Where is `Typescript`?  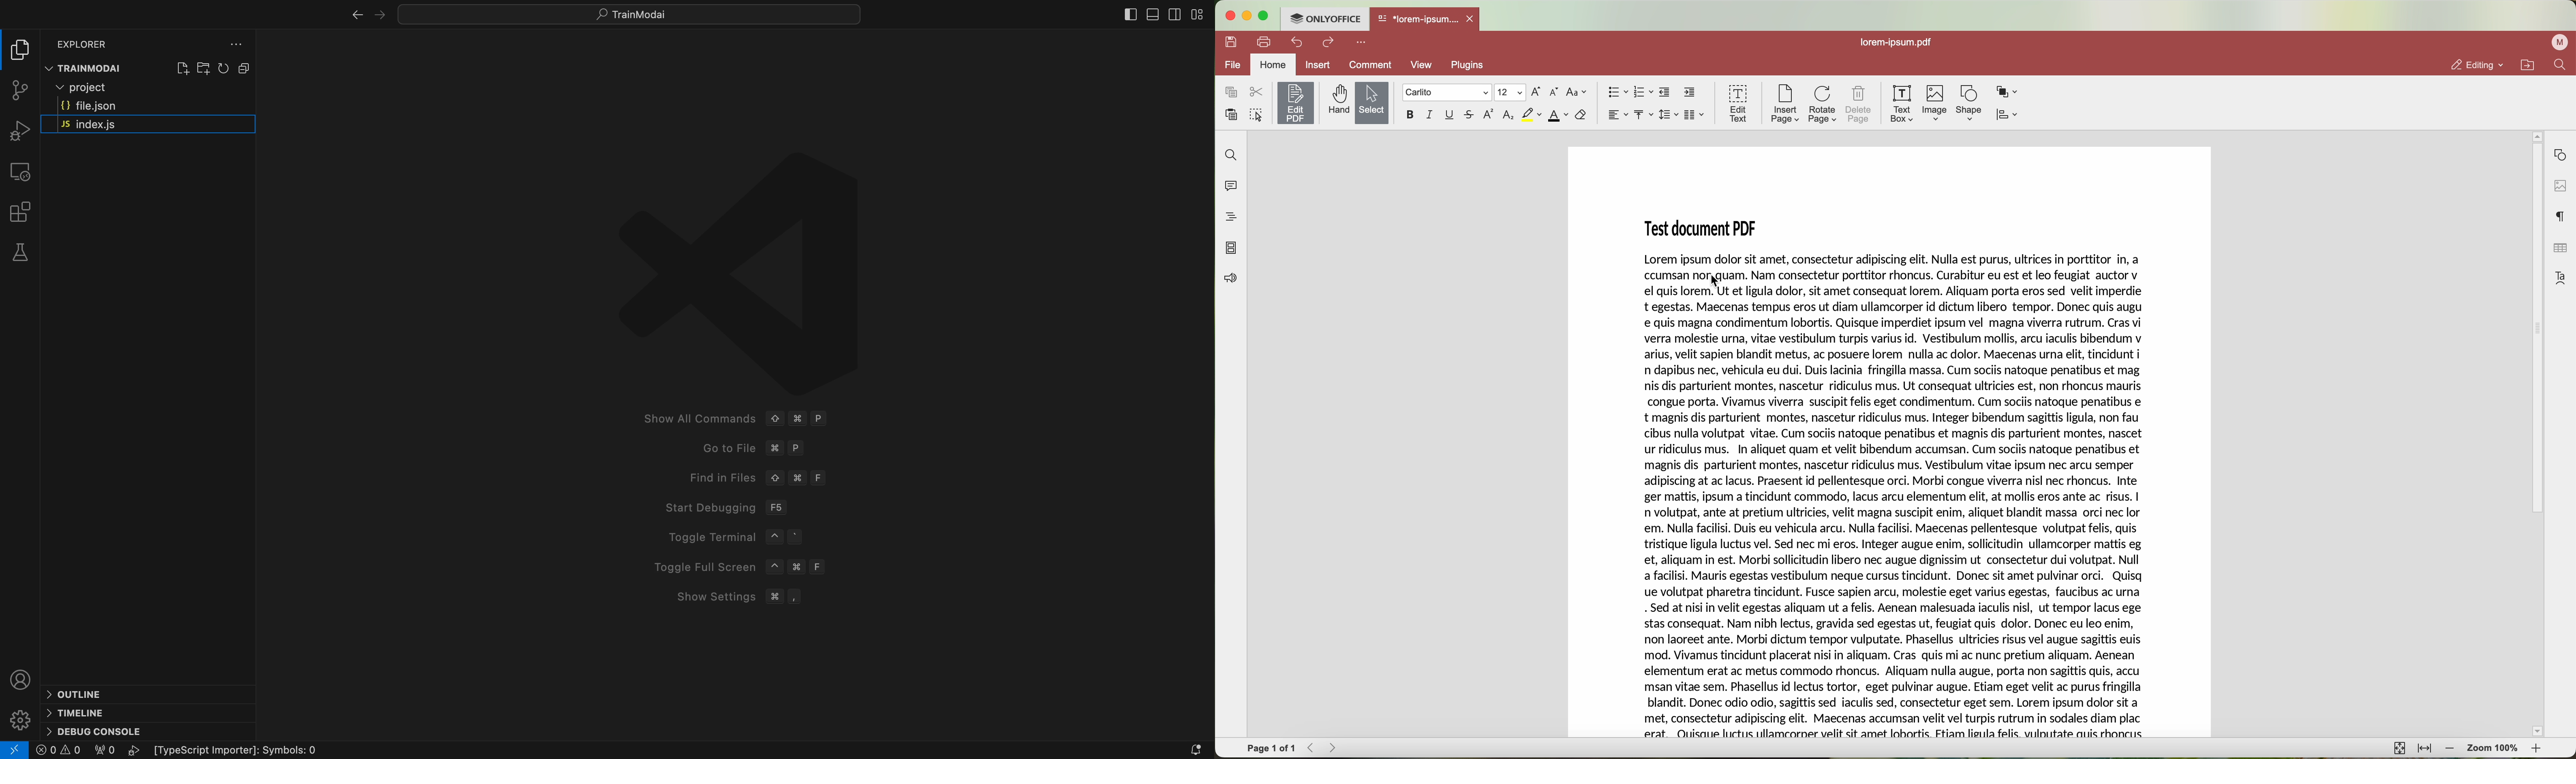 Typescript is located at coordinates (250, 750).